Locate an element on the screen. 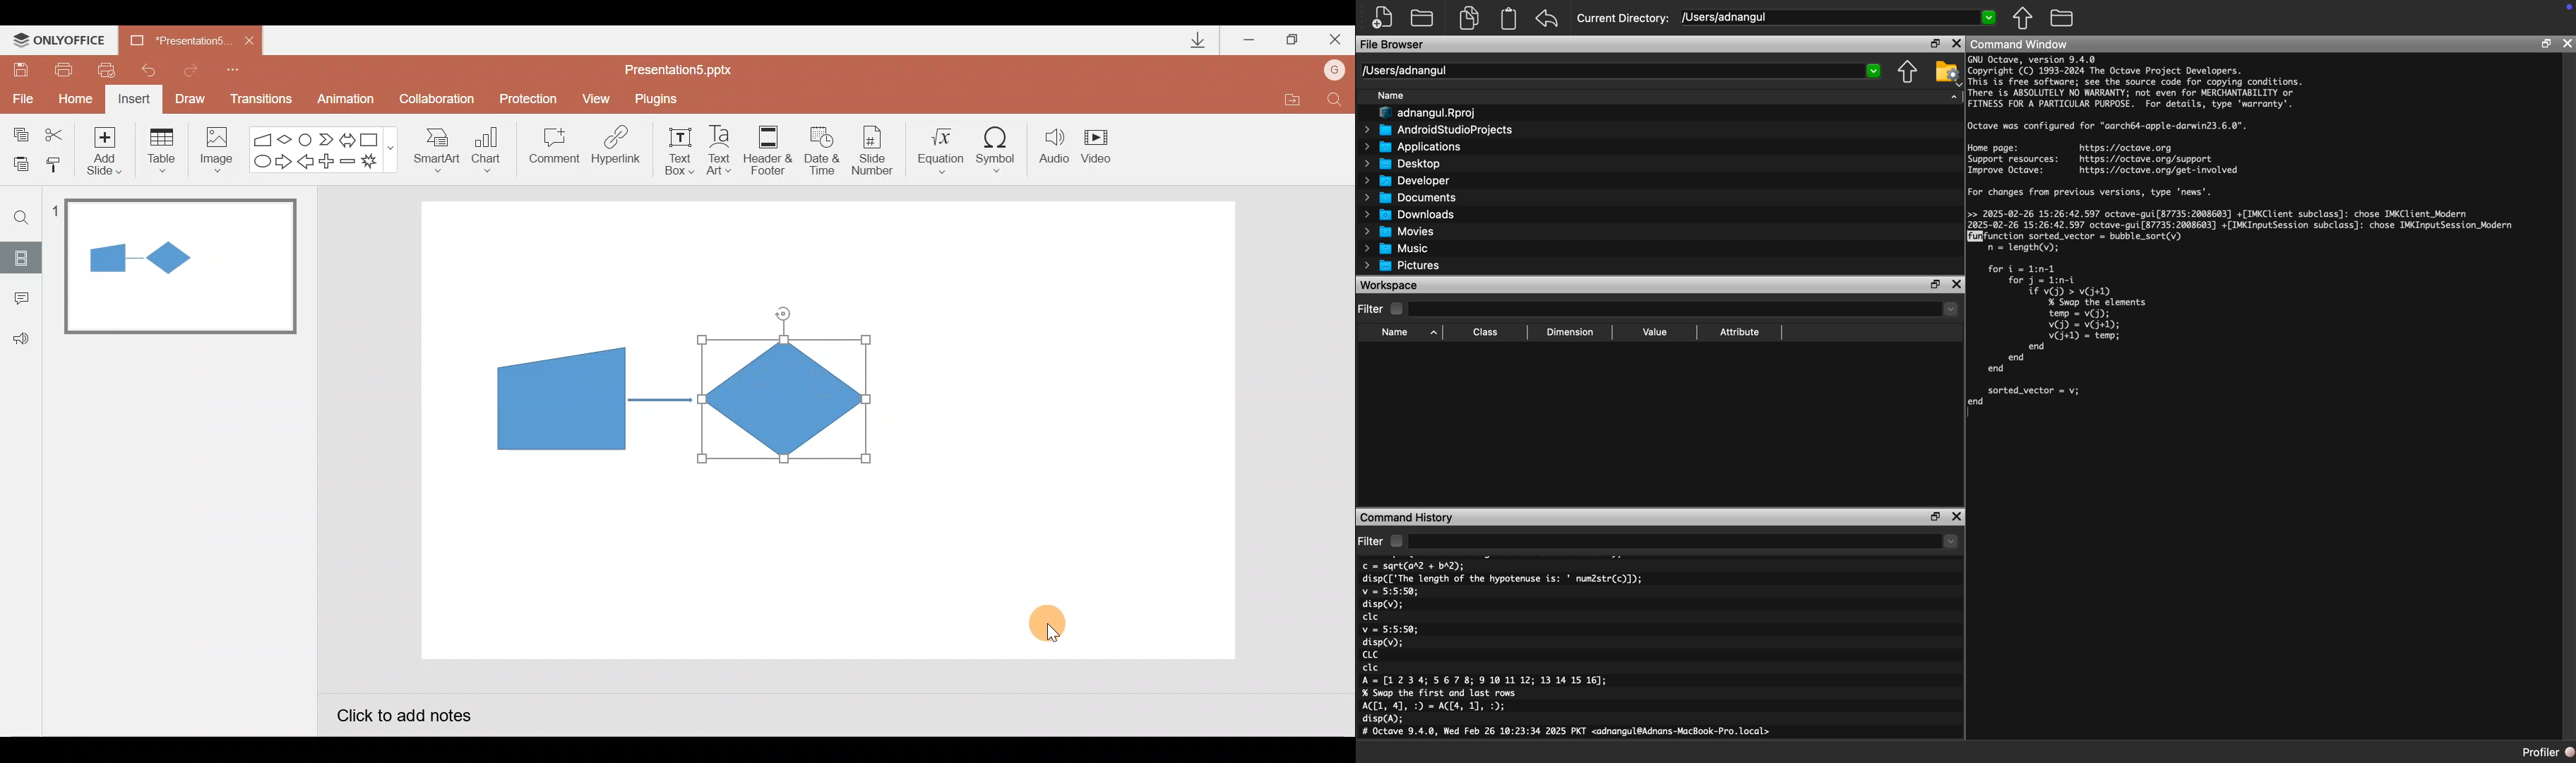 This screenshot has height=784, width=2576. Name is located at coordinates (1392, 96).